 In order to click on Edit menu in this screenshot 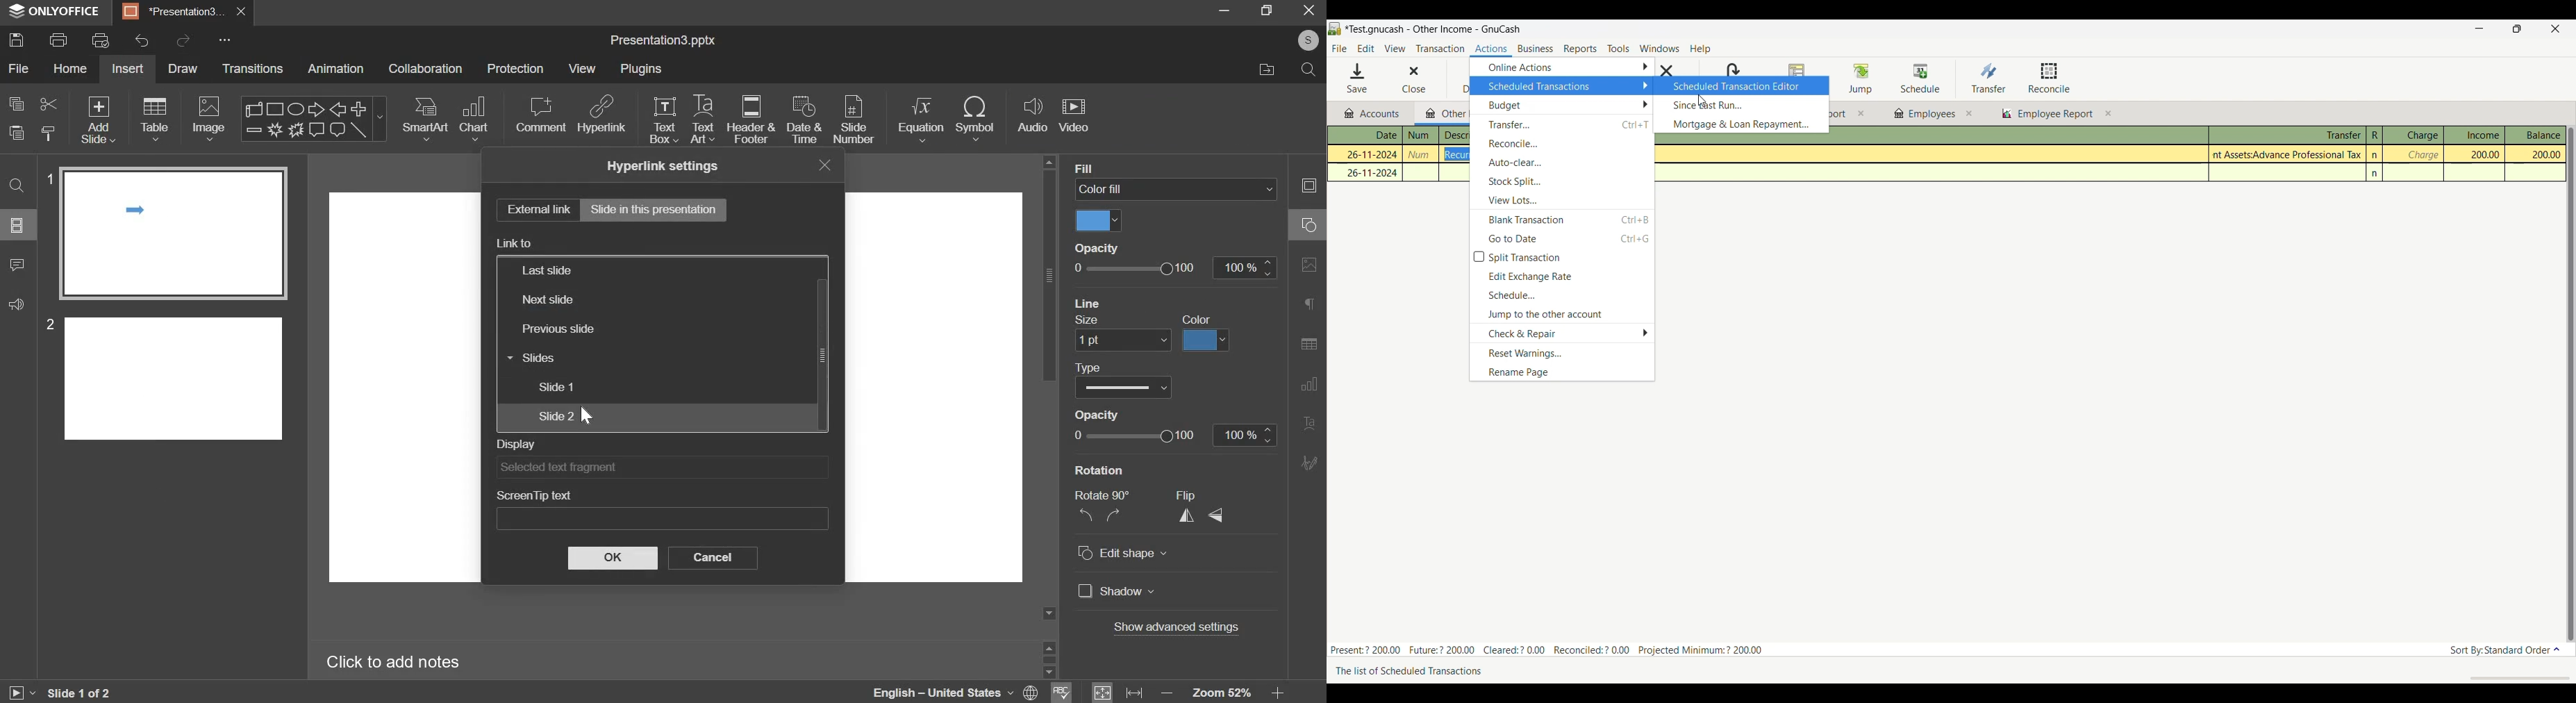, I will do `click(1366, 49)`.